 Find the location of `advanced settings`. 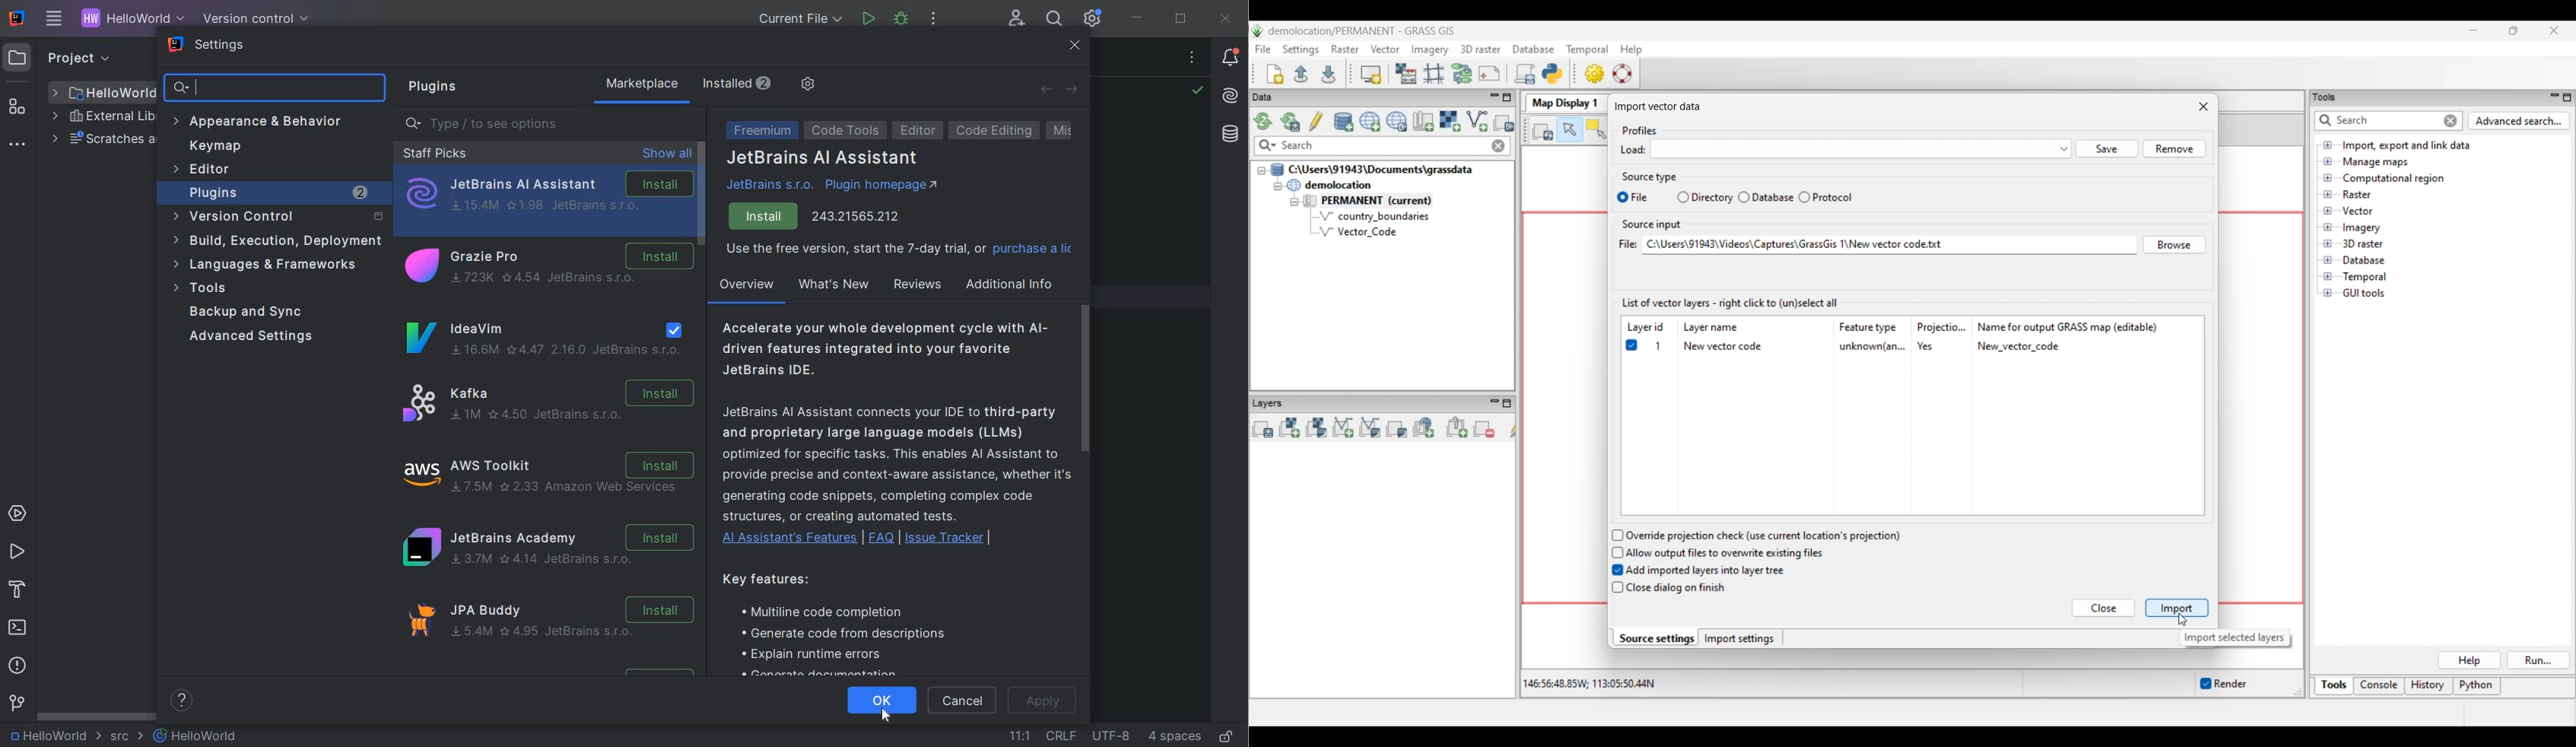

advanced settings is located at coordinates (257, 337).